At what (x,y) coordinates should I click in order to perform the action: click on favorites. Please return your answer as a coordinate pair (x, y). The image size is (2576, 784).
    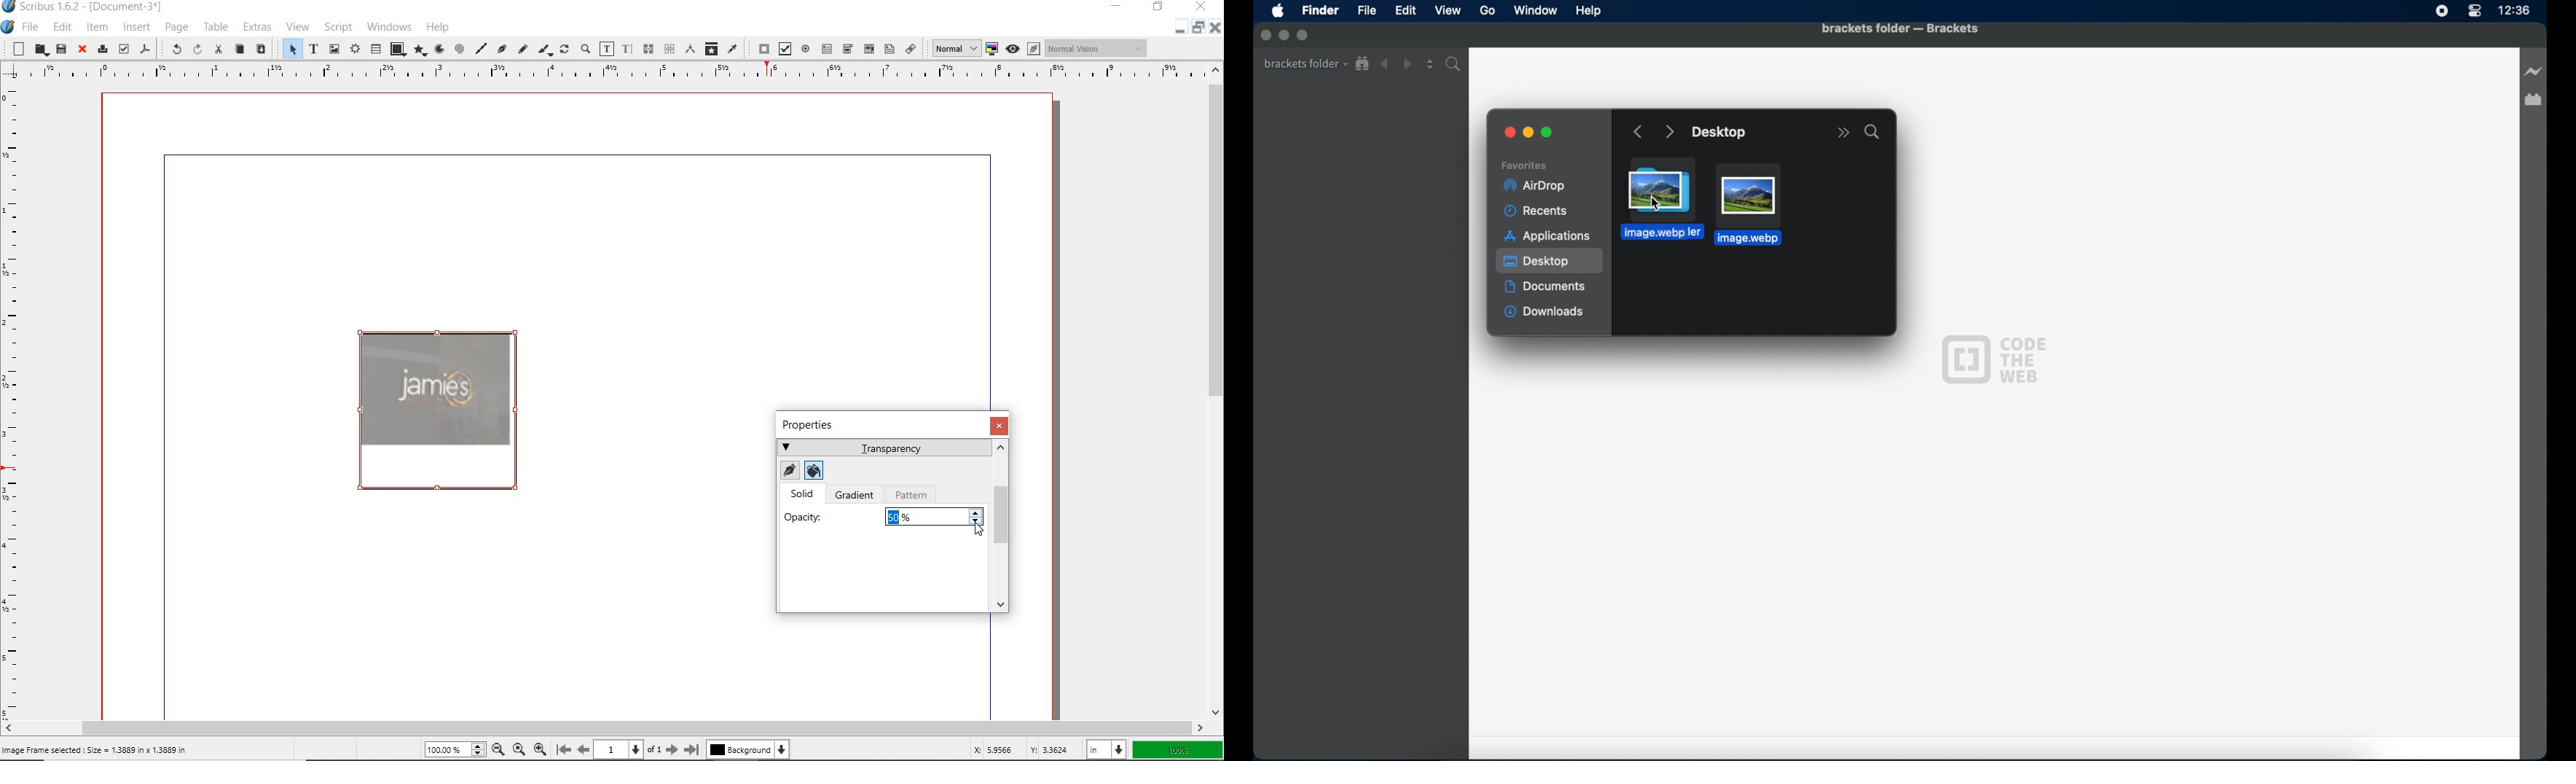
    Looking at the image, I should click on (1525, 166).